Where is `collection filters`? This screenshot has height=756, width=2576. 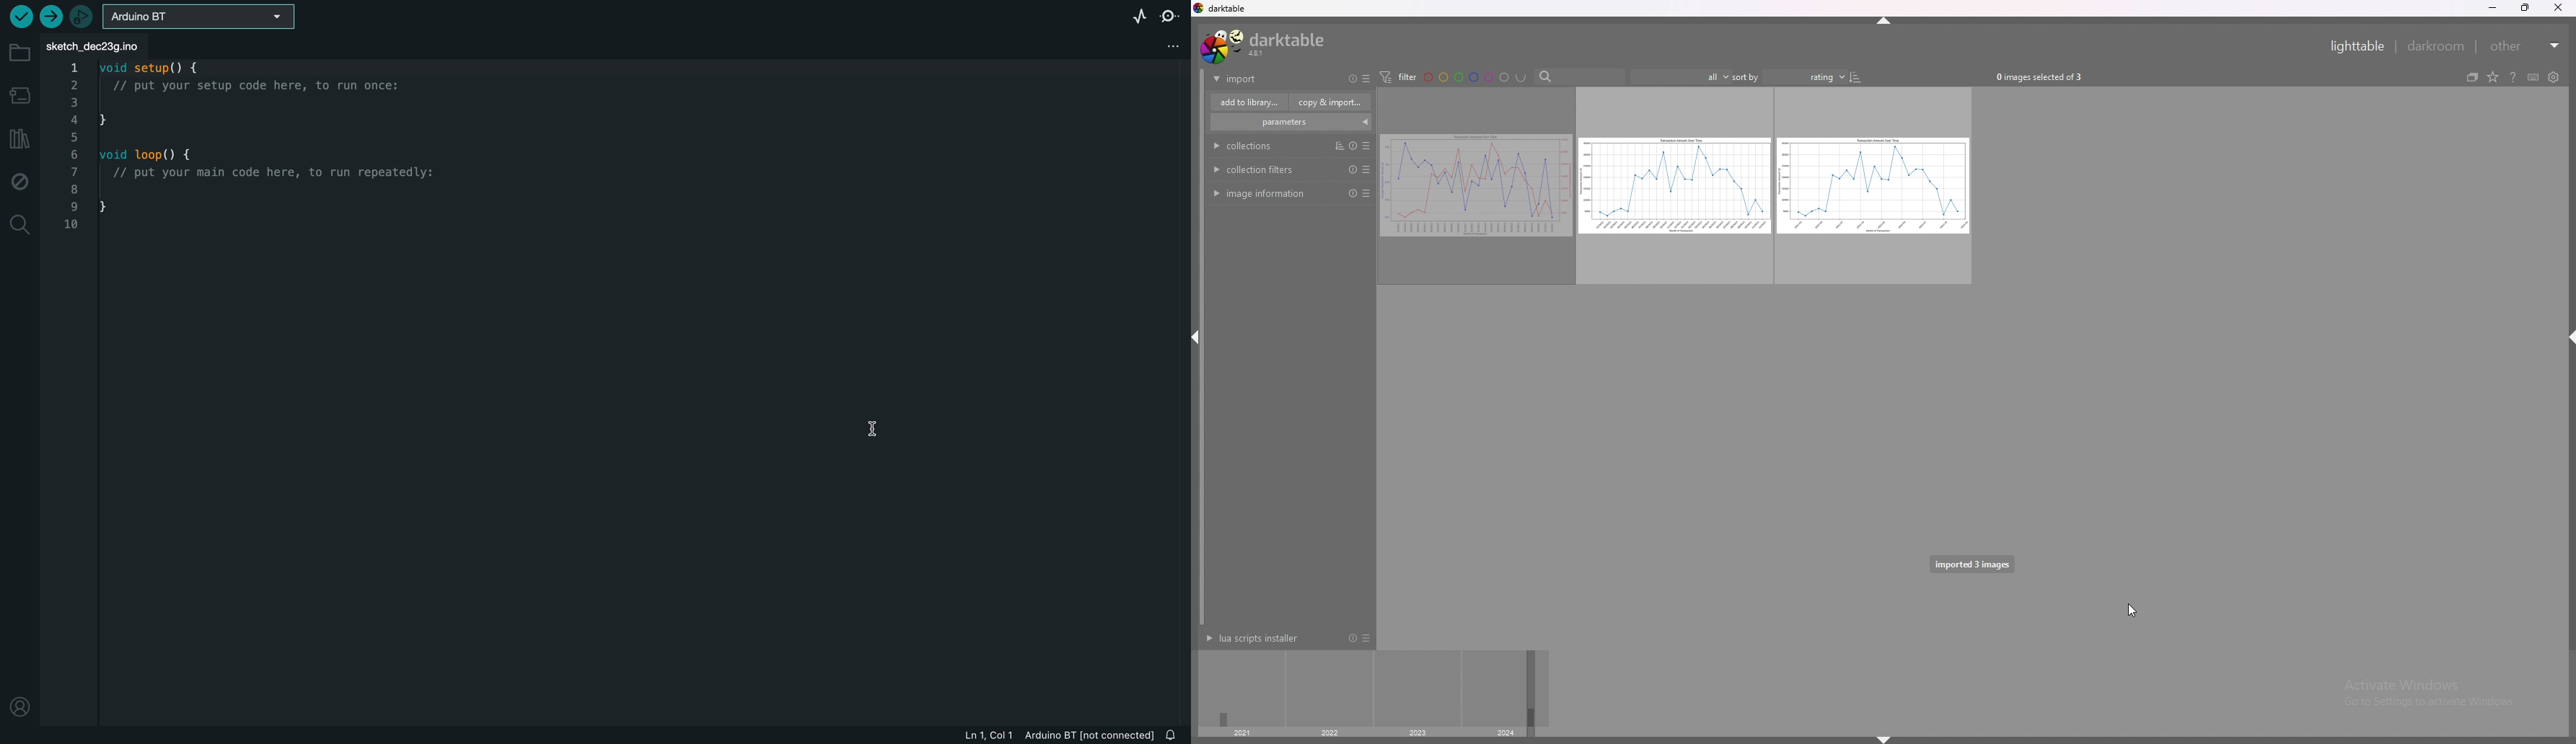 collection filters is located at coordinates (1256, 169).